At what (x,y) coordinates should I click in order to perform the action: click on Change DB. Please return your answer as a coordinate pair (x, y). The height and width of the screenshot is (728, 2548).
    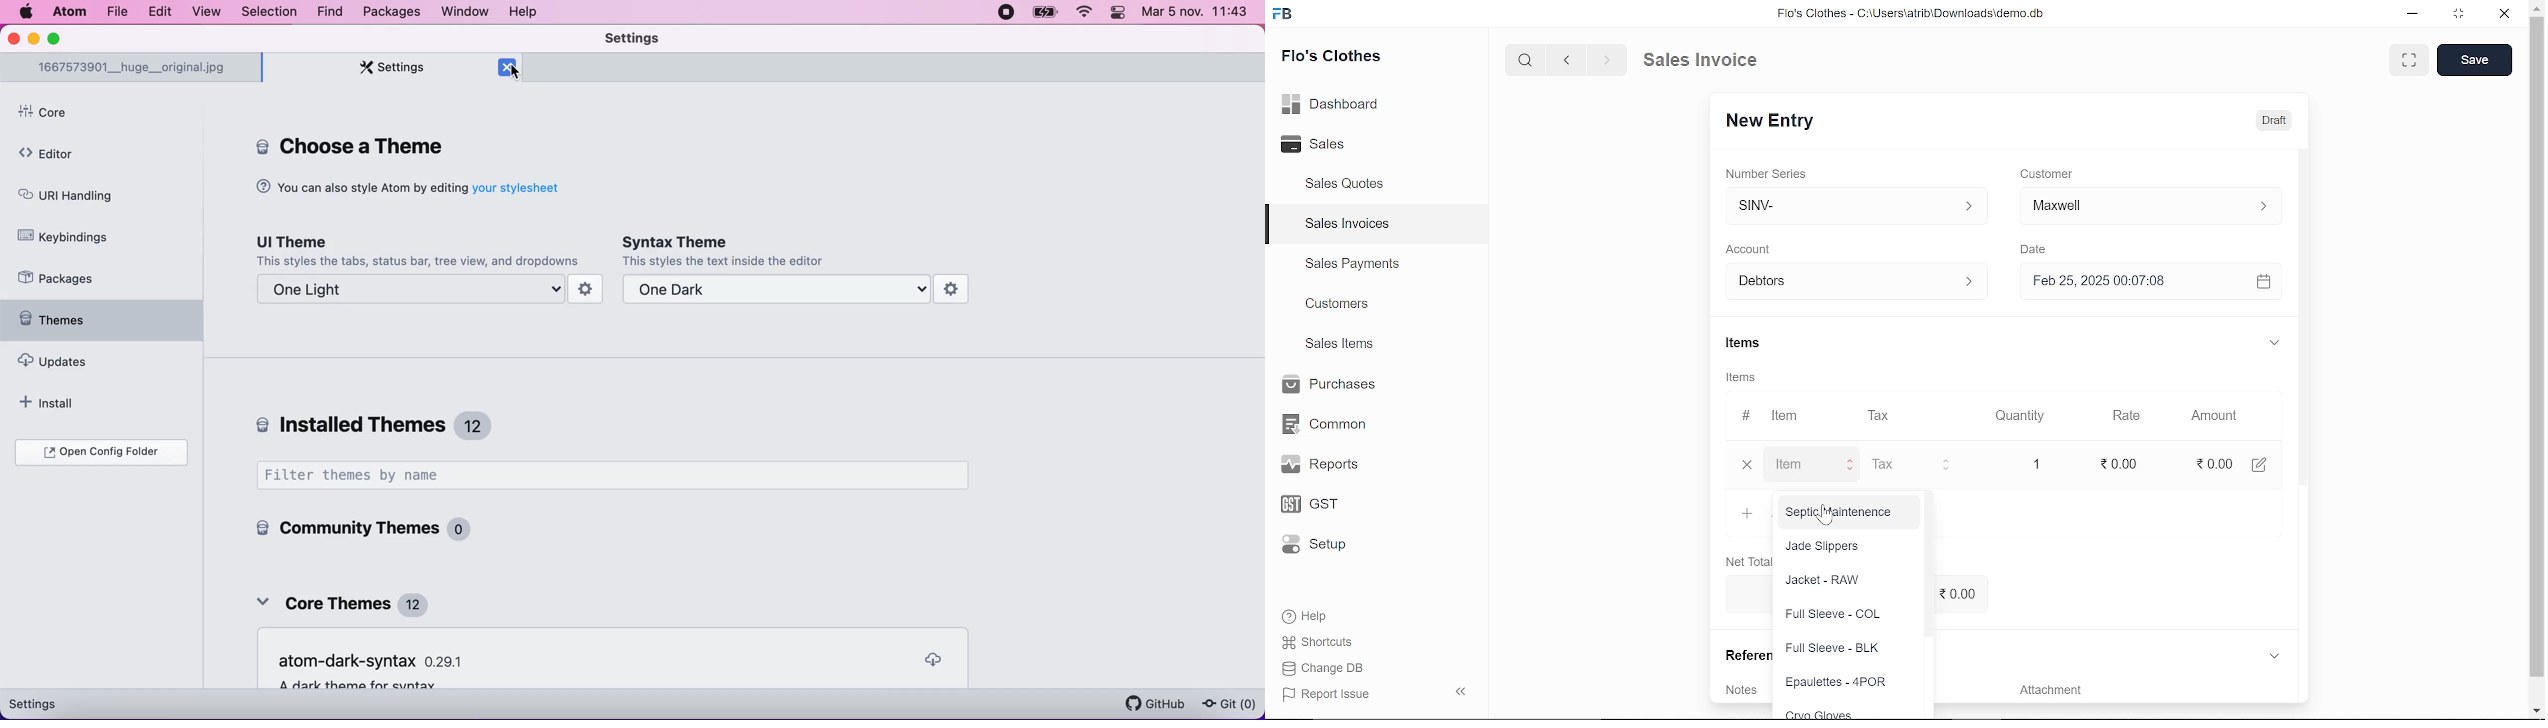
    Looking at the image, I should click on (1325, 667).